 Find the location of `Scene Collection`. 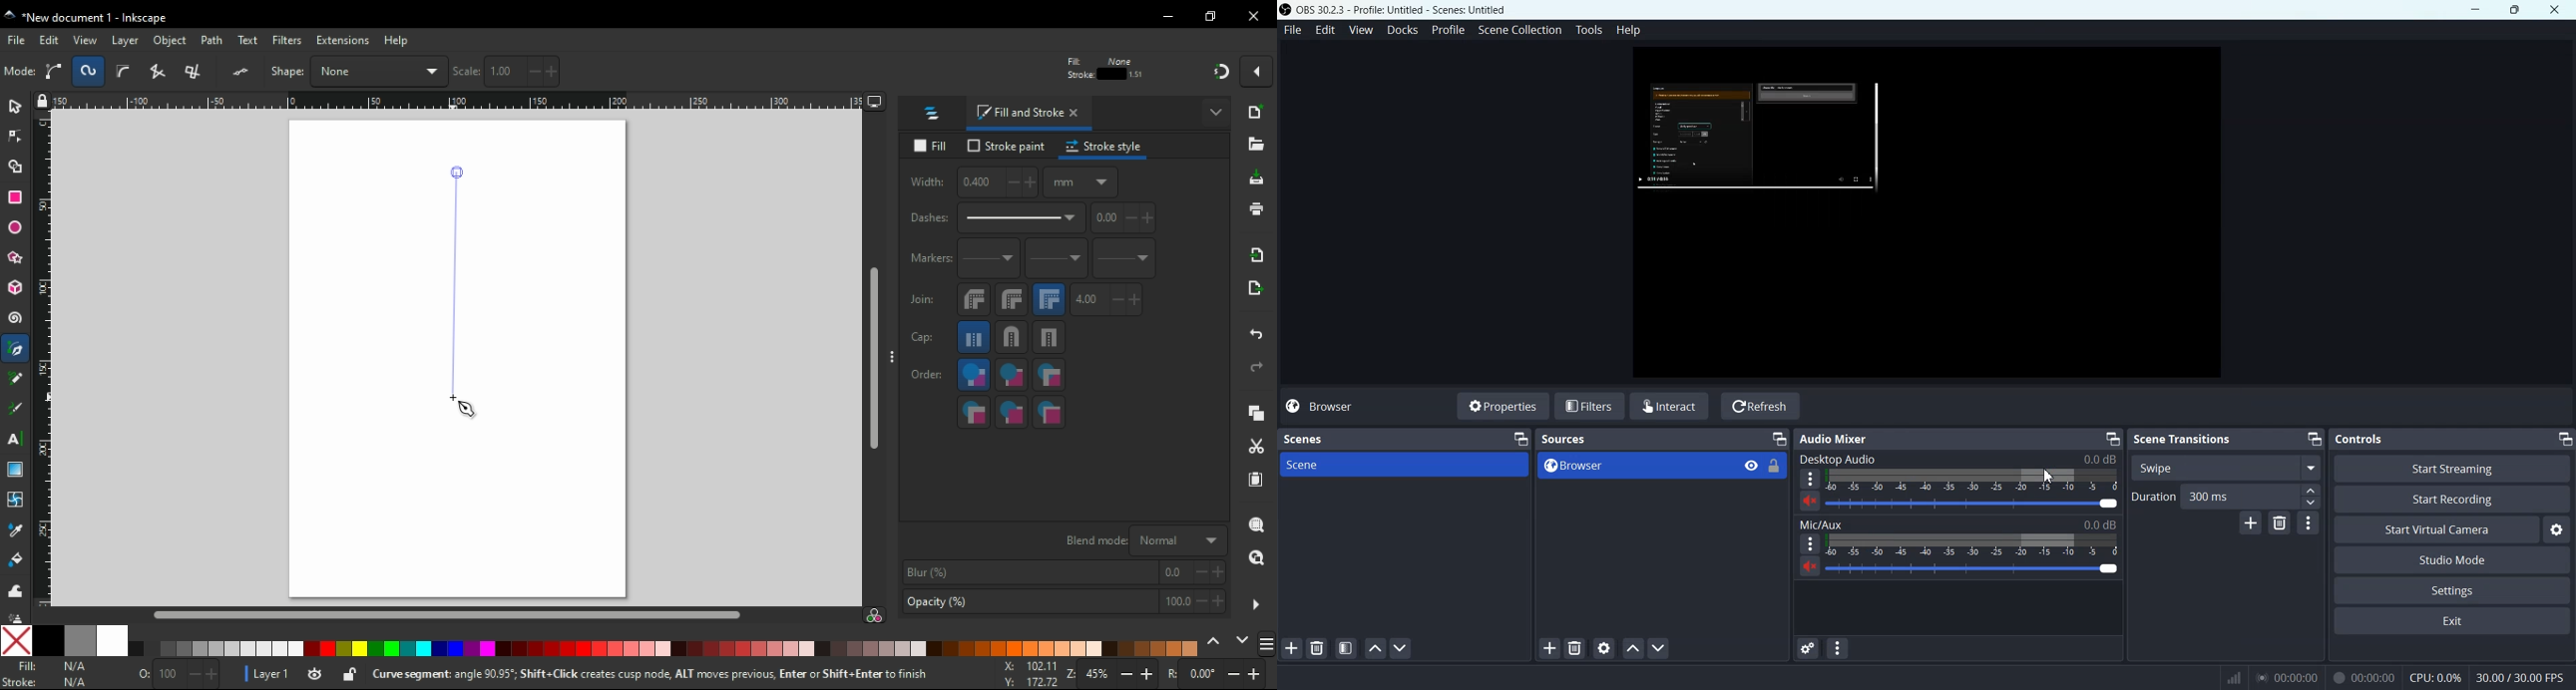

Scene Collection is located at coordinates (1519, 30).